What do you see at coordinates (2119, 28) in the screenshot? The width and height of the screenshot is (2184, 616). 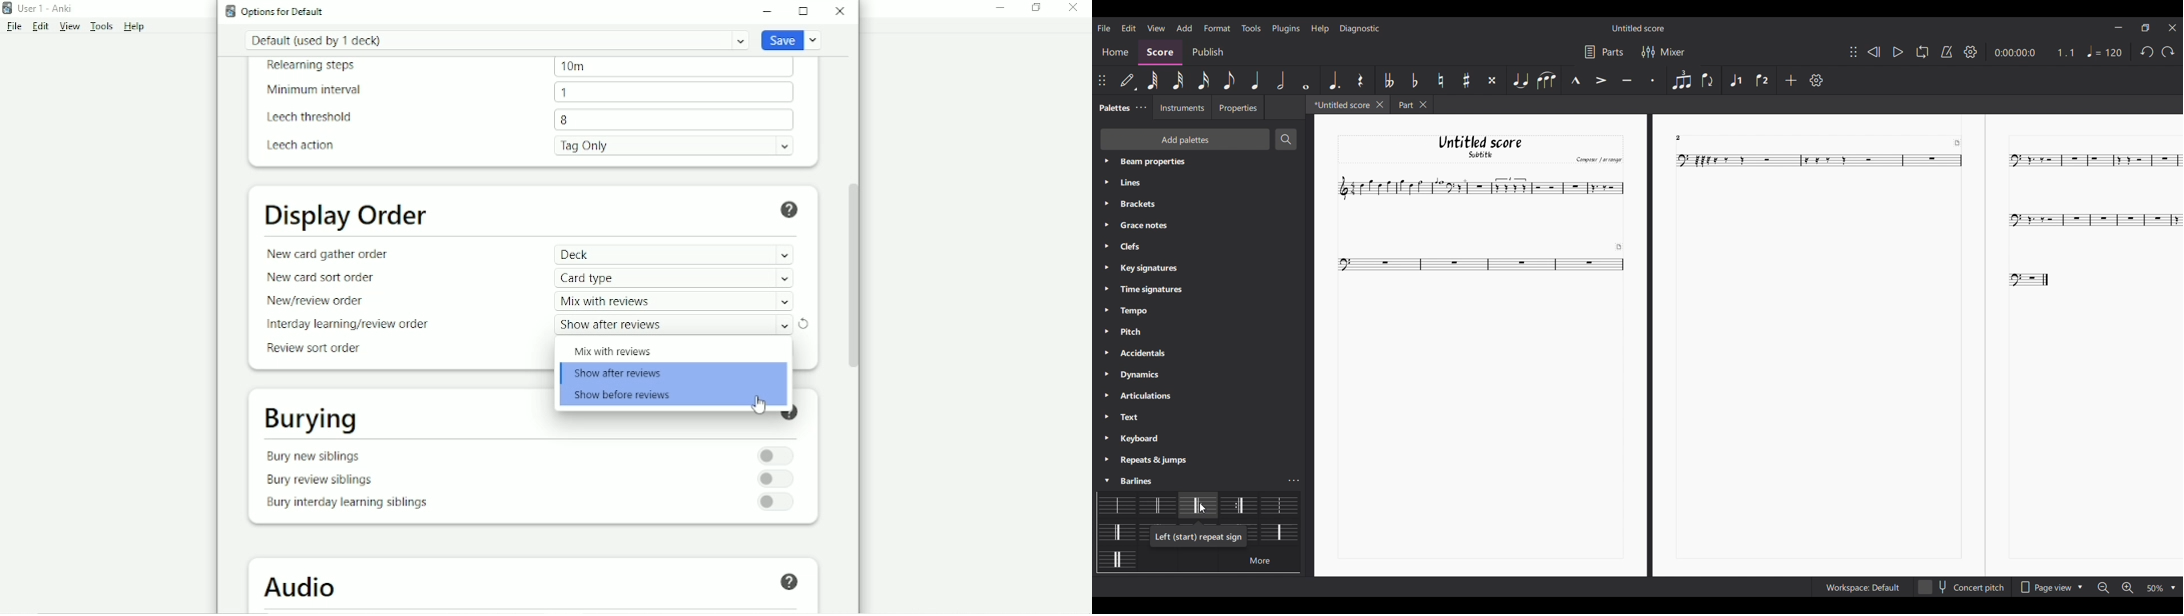 I see `Minimize` at bounding box center [2119, 28].